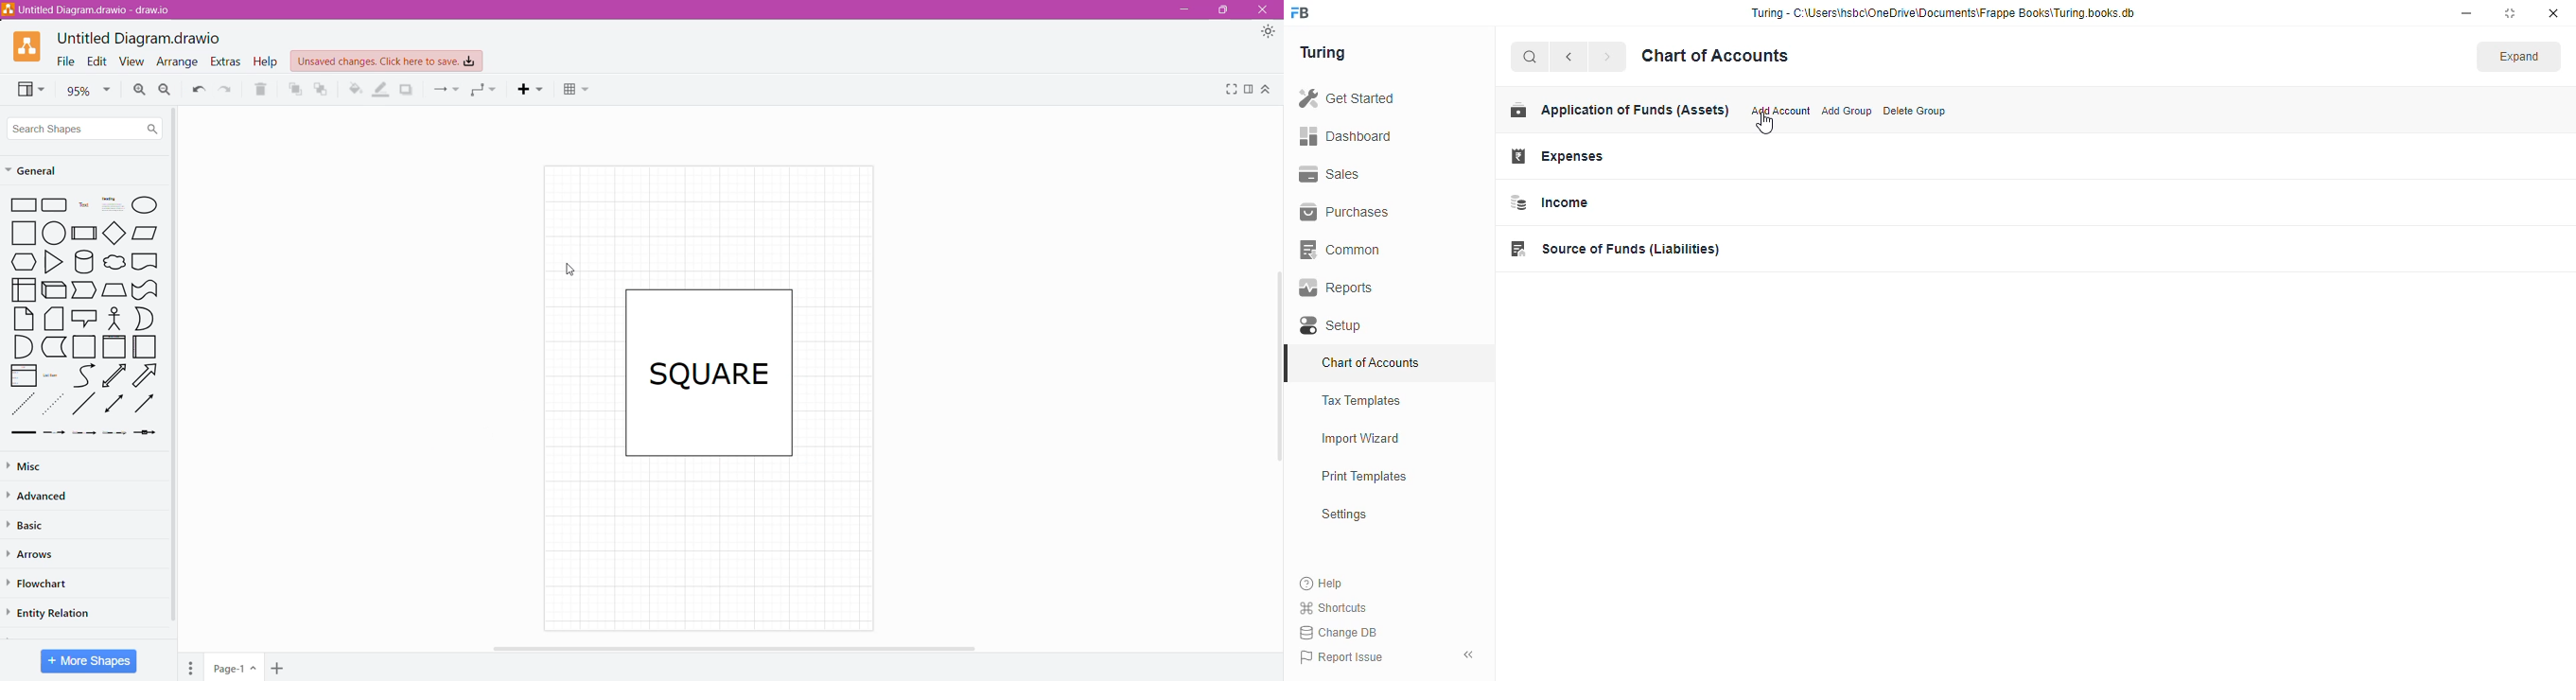 The image size is (2576, 700). I want to click on Diagram Title.draw.io - Application Name, so click(92, 9).